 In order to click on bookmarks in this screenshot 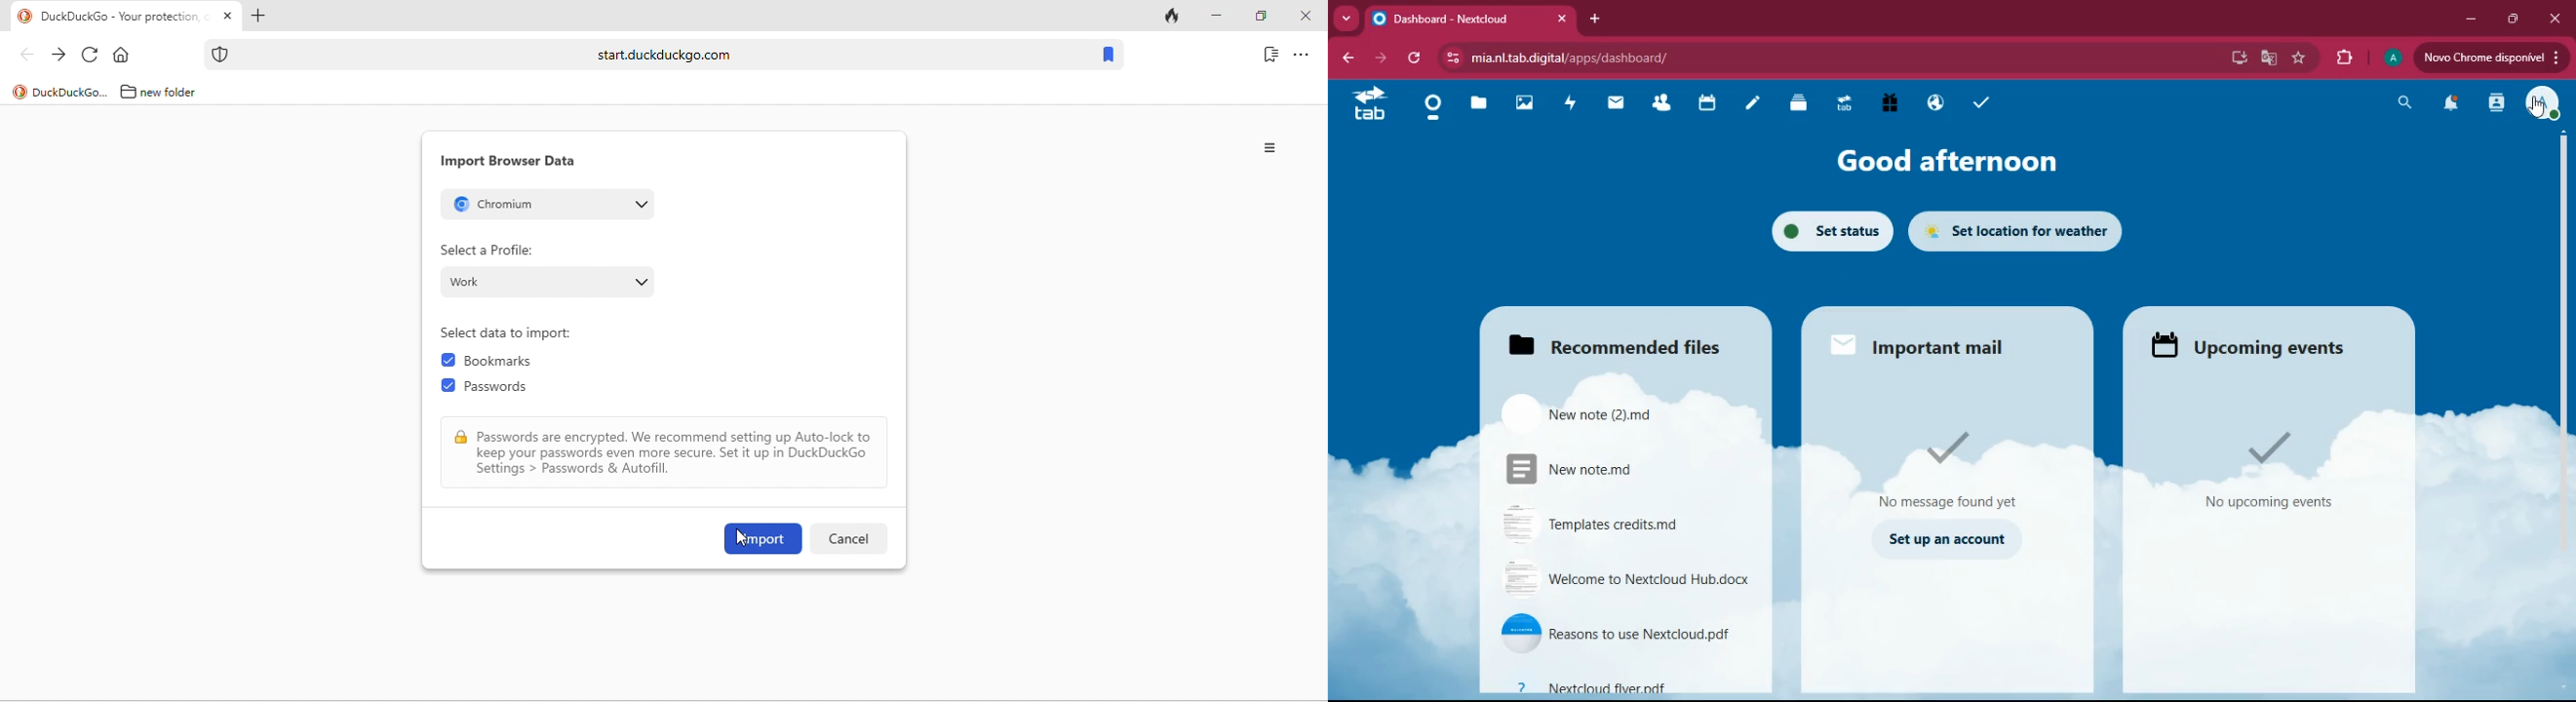, I will do `click(1271, 53)`.